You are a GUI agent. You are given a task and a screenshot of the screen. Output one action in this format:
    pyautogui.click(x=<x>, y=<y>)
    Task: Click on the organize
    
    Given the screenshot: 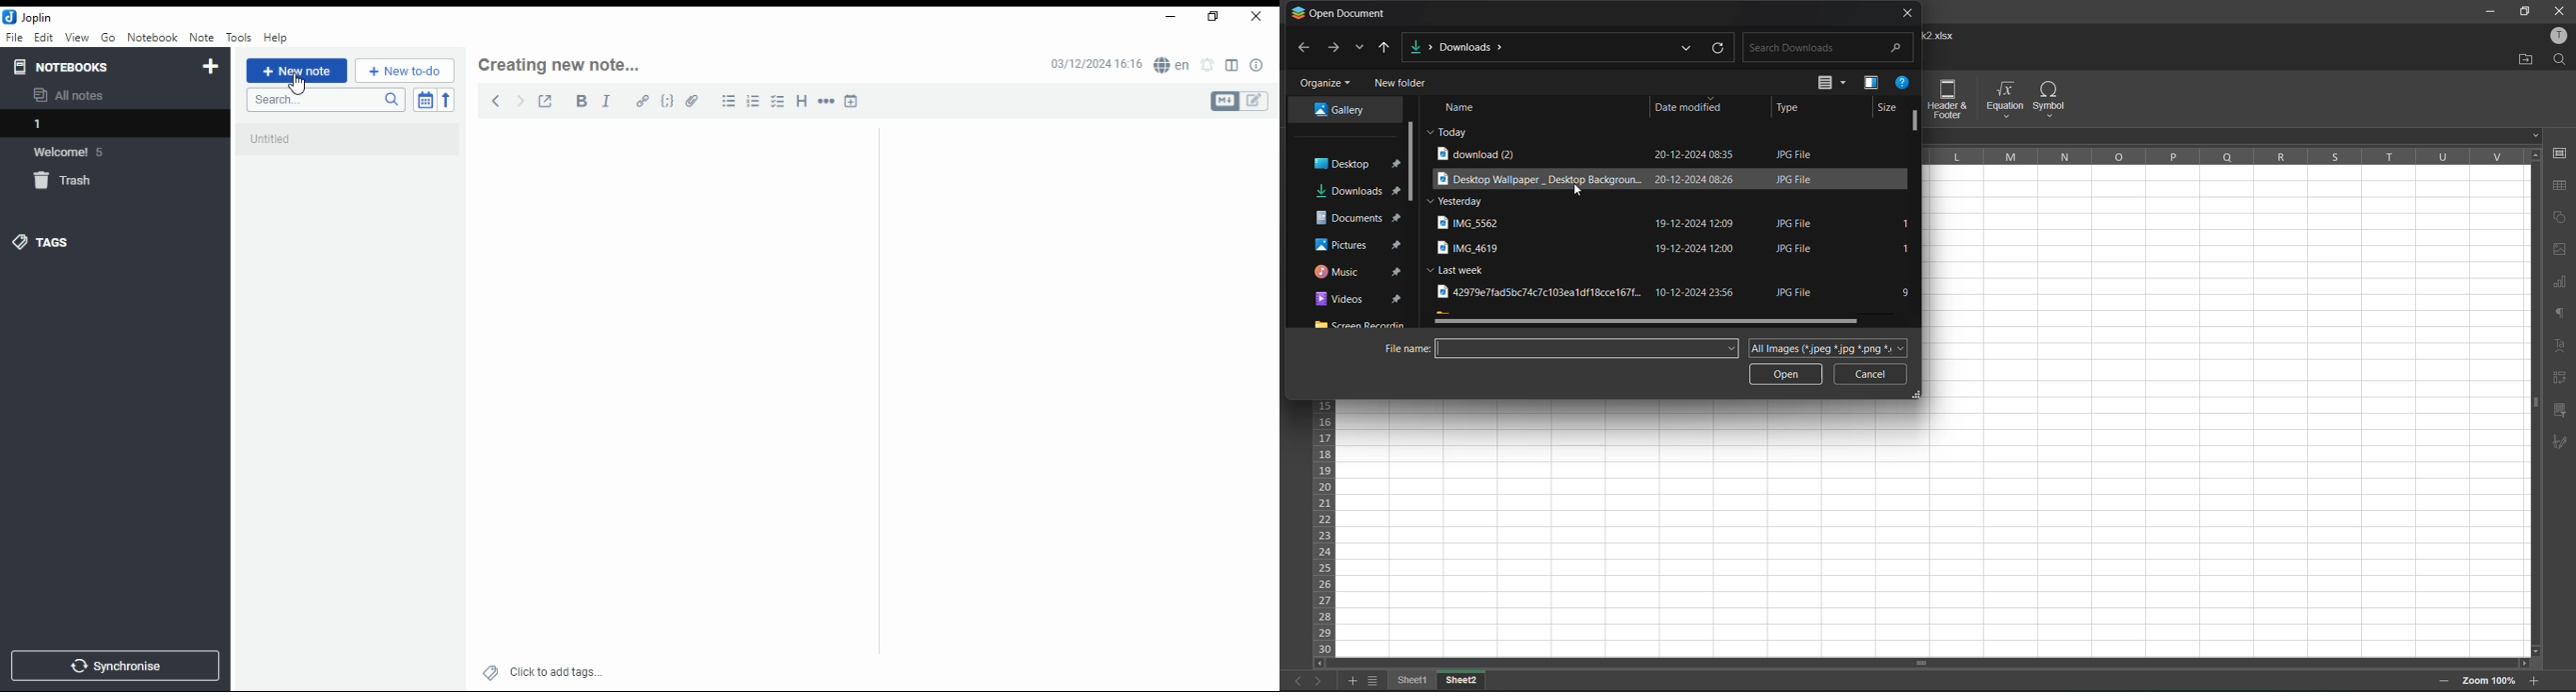 What is the action you would take?
    pyautogui.click(x=1324, y=84)
    